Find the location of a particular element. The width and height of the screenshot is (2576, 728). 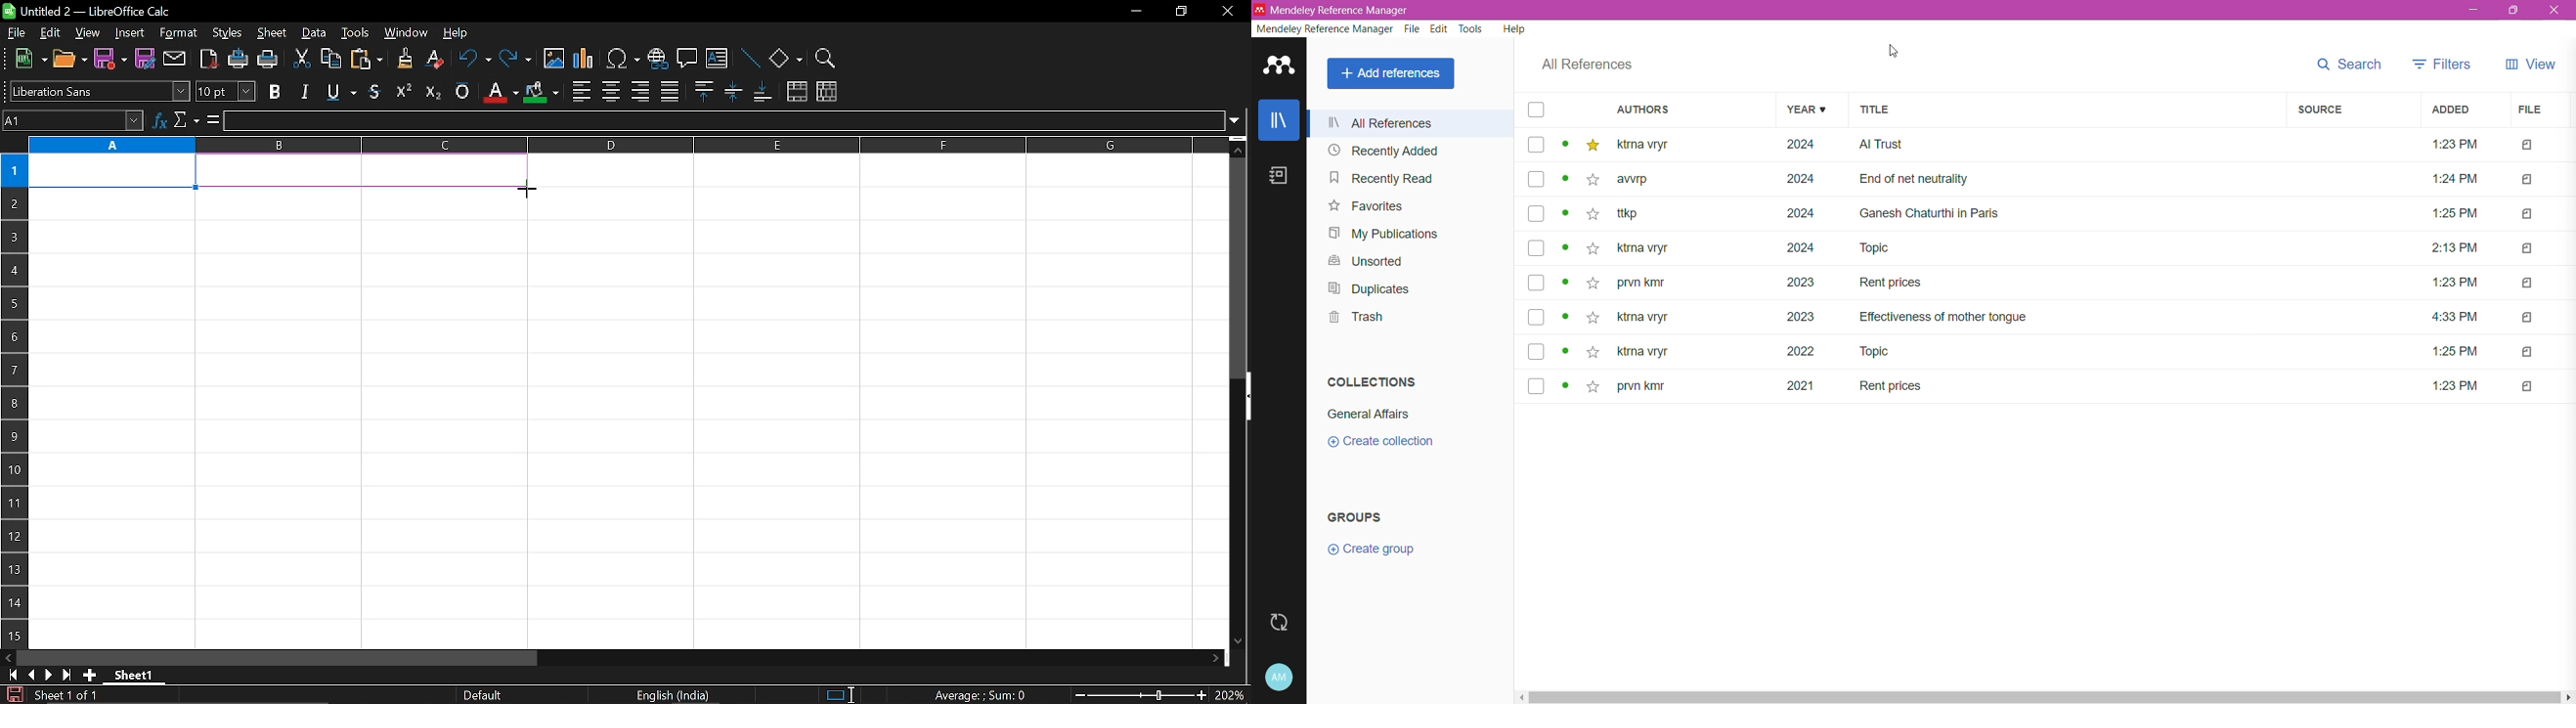

current zoom is located at coordinates (1232, 696).